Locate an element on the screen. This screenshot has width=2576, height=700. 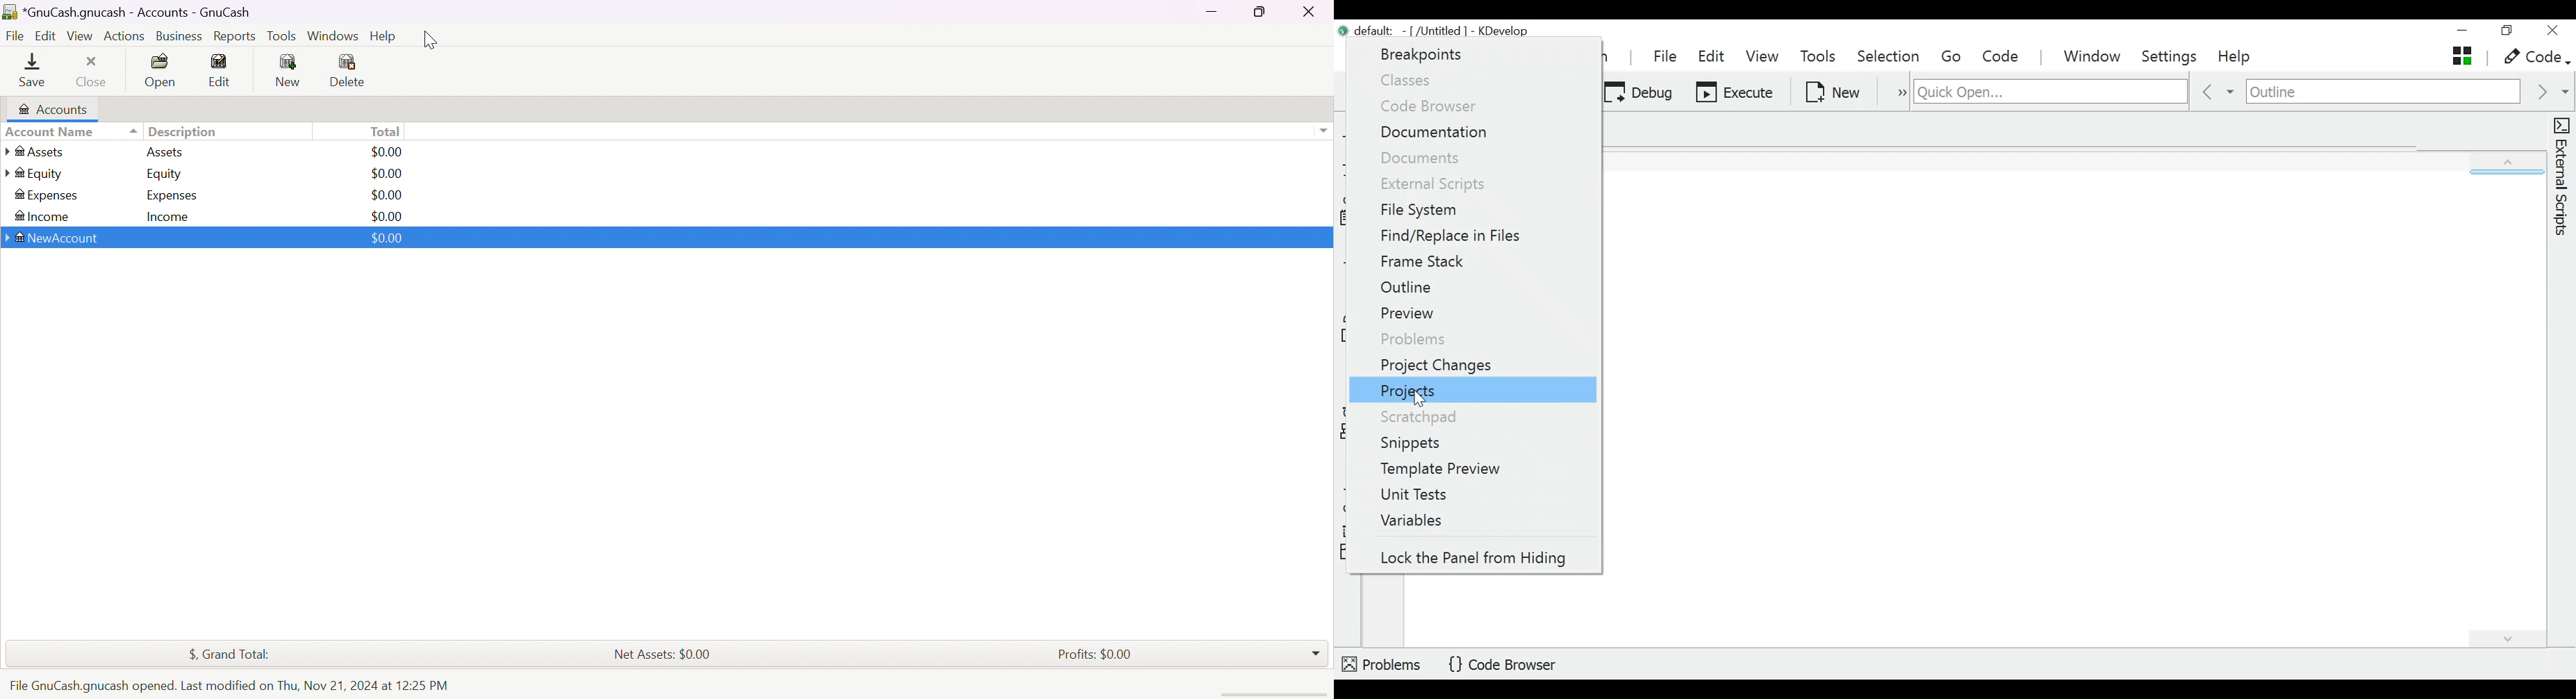
Edit is located at coordinates (220, 71).